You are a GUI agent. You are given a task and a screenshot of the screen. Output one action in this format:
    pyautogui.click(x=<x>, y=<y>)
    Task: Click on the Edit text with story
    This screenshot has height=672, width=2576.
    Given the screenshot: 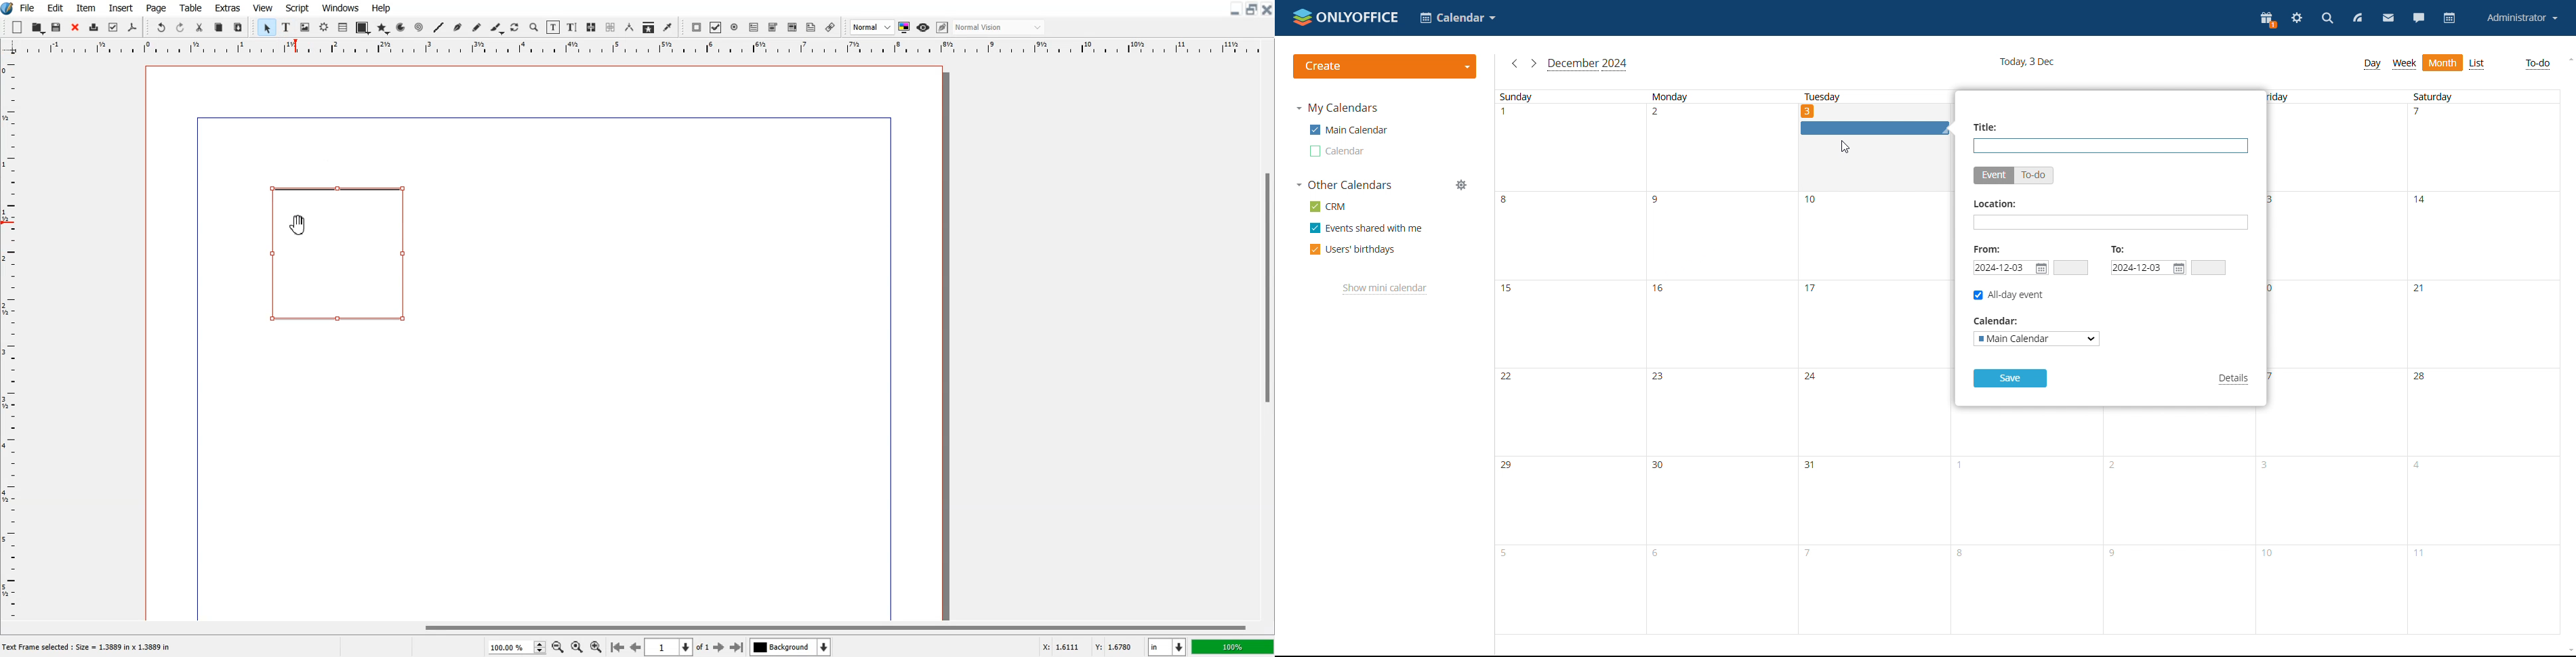 What is the action you would take?
    pyautogui.click(x=573, y=28)
    